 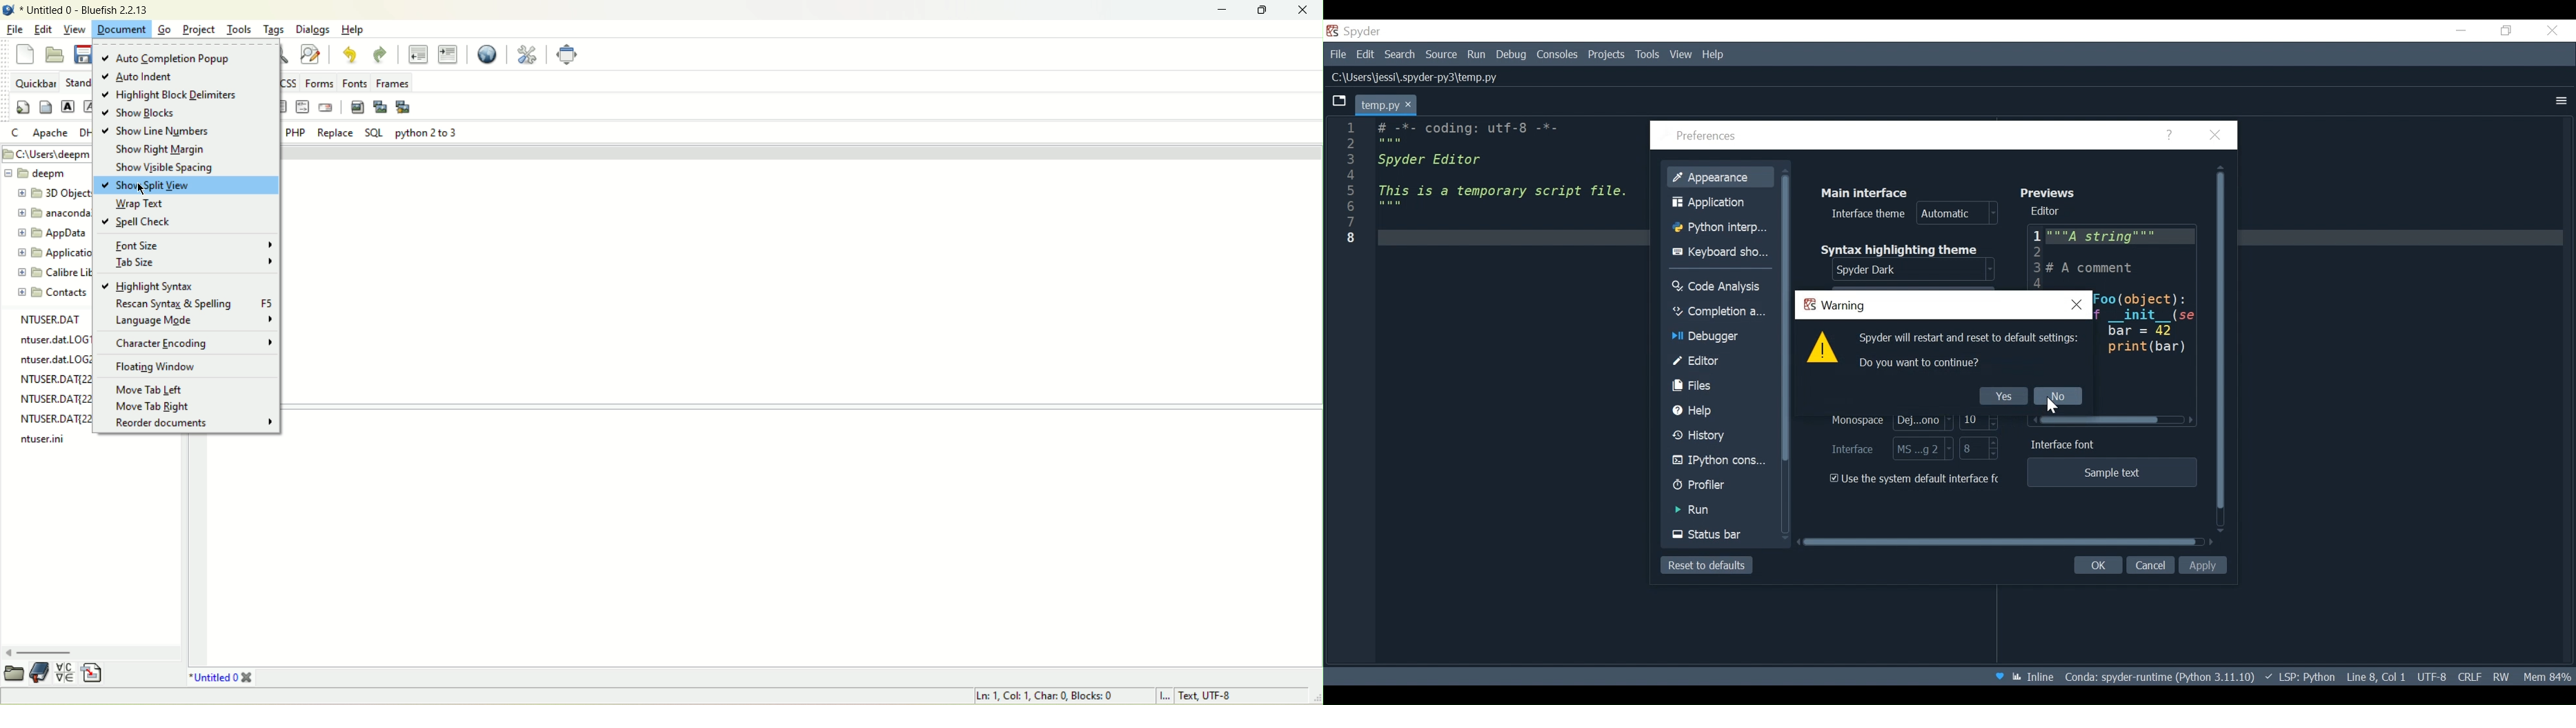 What do you see at coordinates (1887, 421) in the screenshot?
I see `Font name` at bounding box center [1887, 421].